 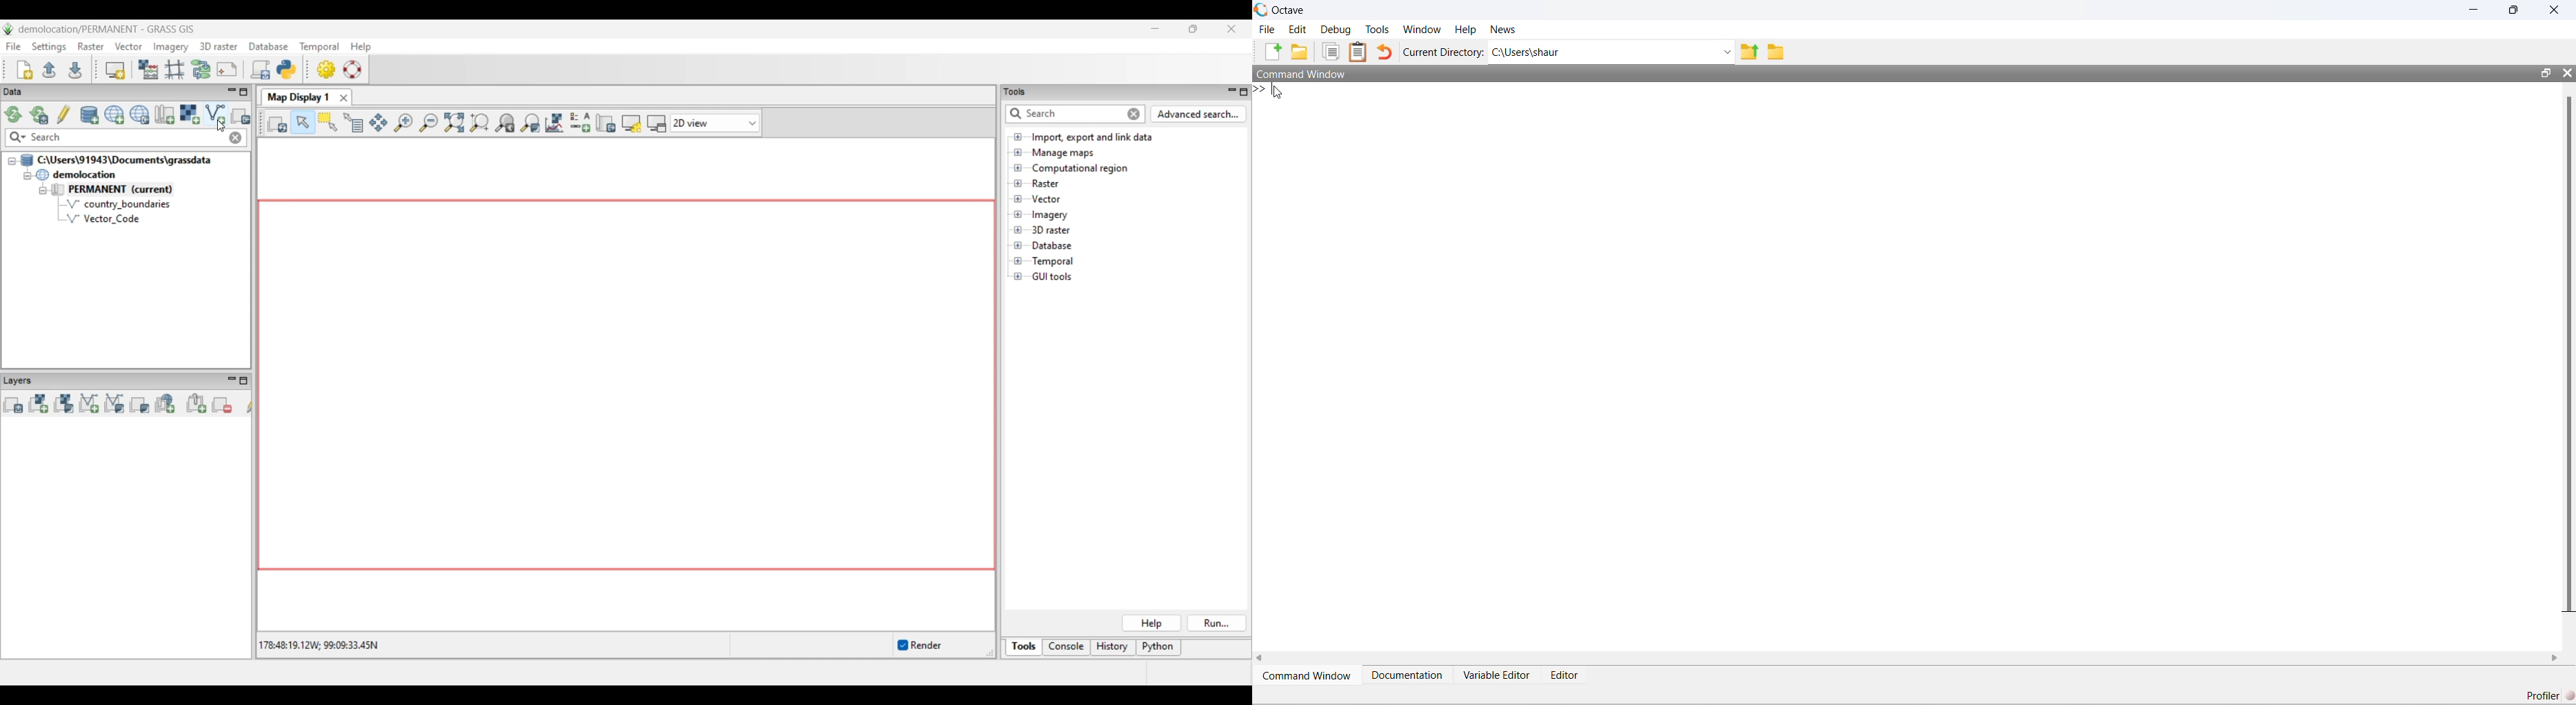 What do you see at coordinates (49, 69) in the screenshot?
I see `Open existing workspace file` at bounding box center [49, 69].